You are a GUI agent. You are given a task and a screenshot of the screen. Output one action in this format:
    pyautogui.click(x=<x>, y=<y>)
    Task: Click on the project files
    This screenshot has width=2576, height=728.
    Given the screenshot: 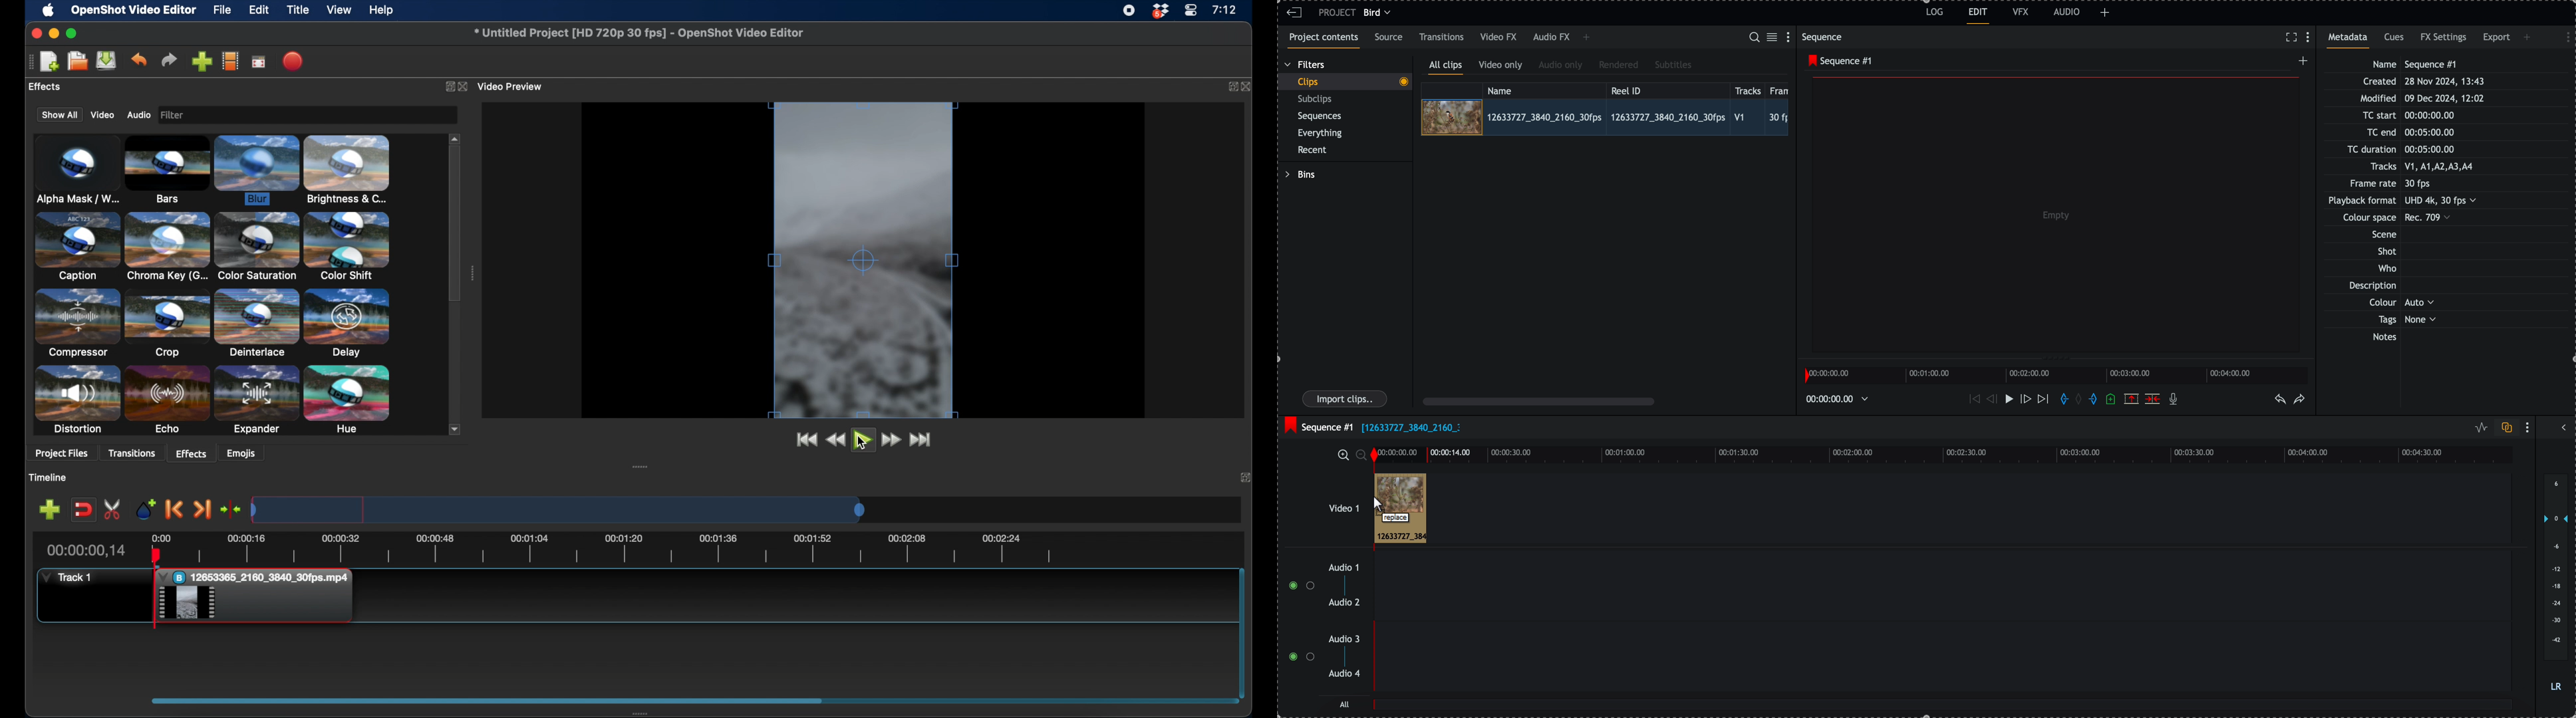 What is the action you would take?
    pyautogui.click(x=63, y=455)
    